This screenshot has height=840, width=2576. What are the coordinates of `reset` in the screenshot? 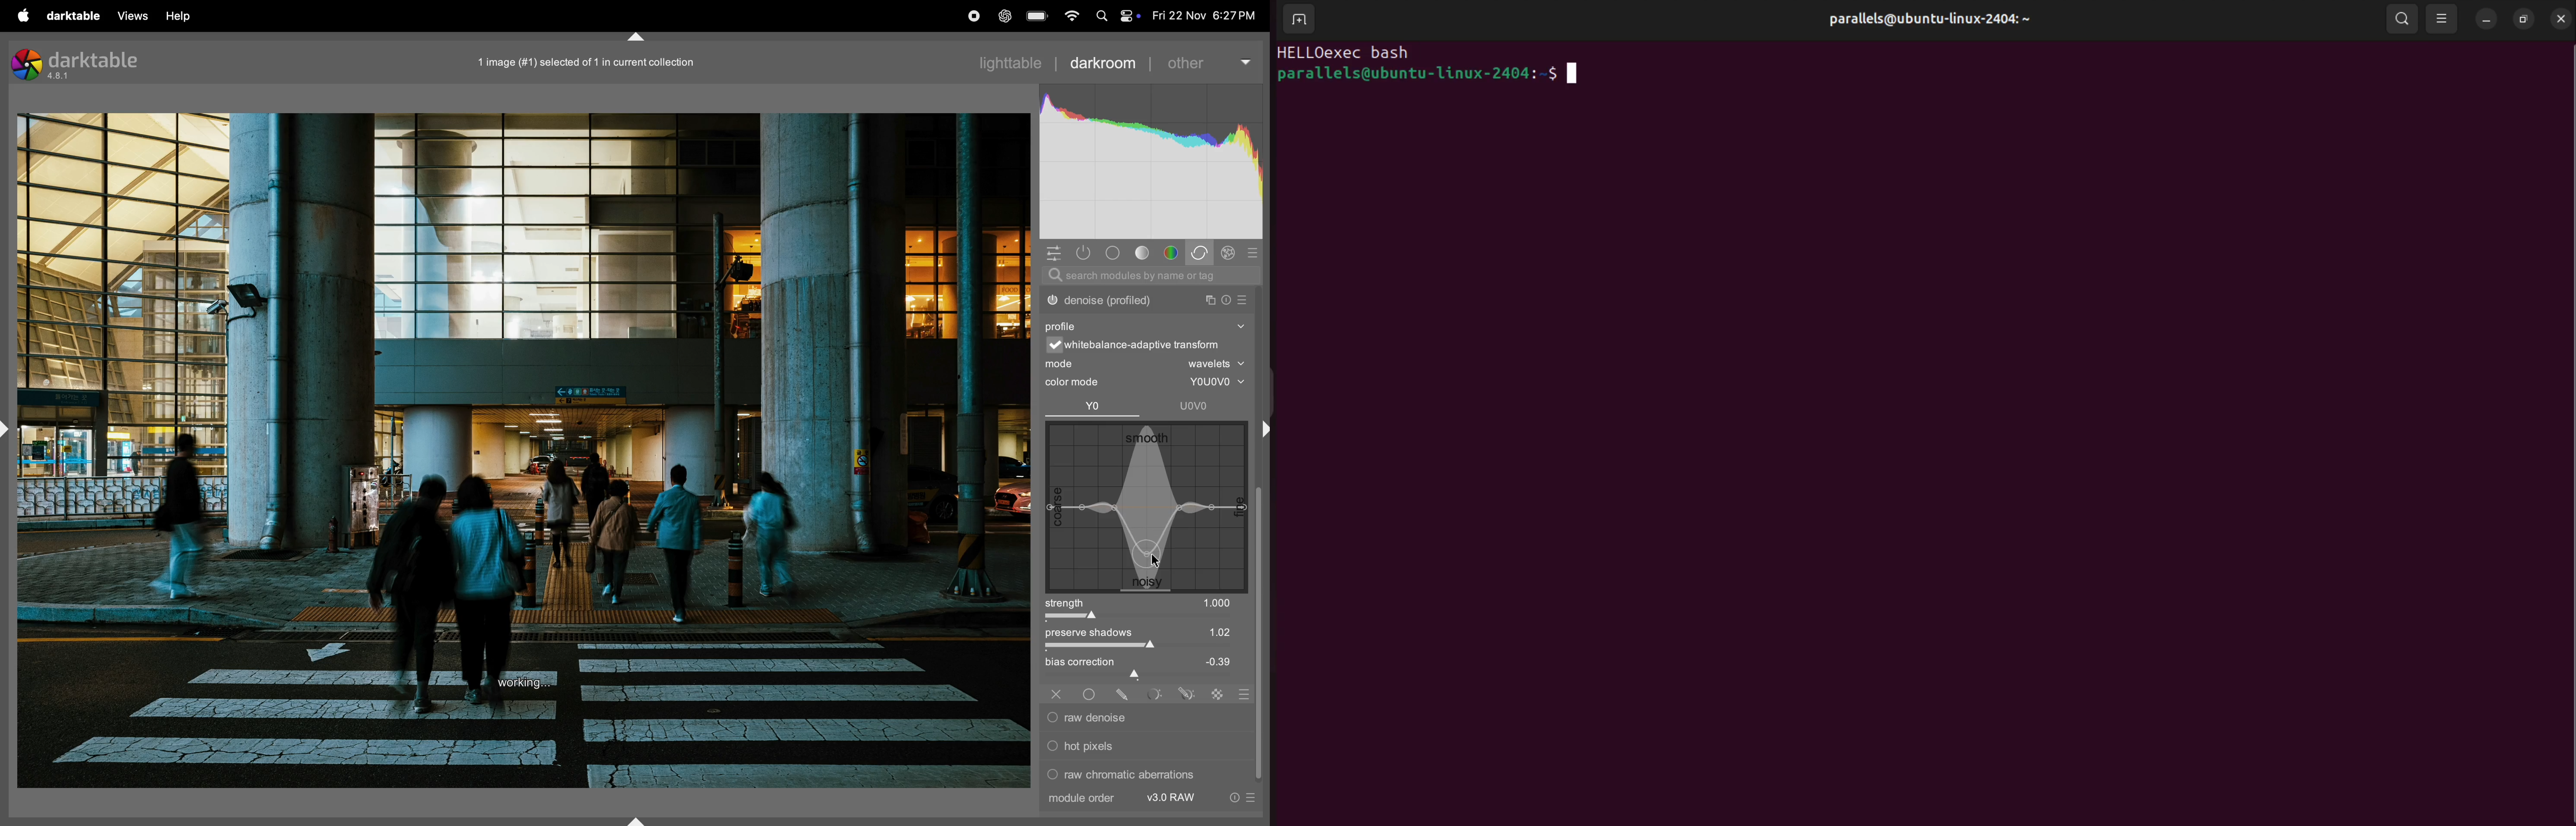 It's located at (1236, 798).